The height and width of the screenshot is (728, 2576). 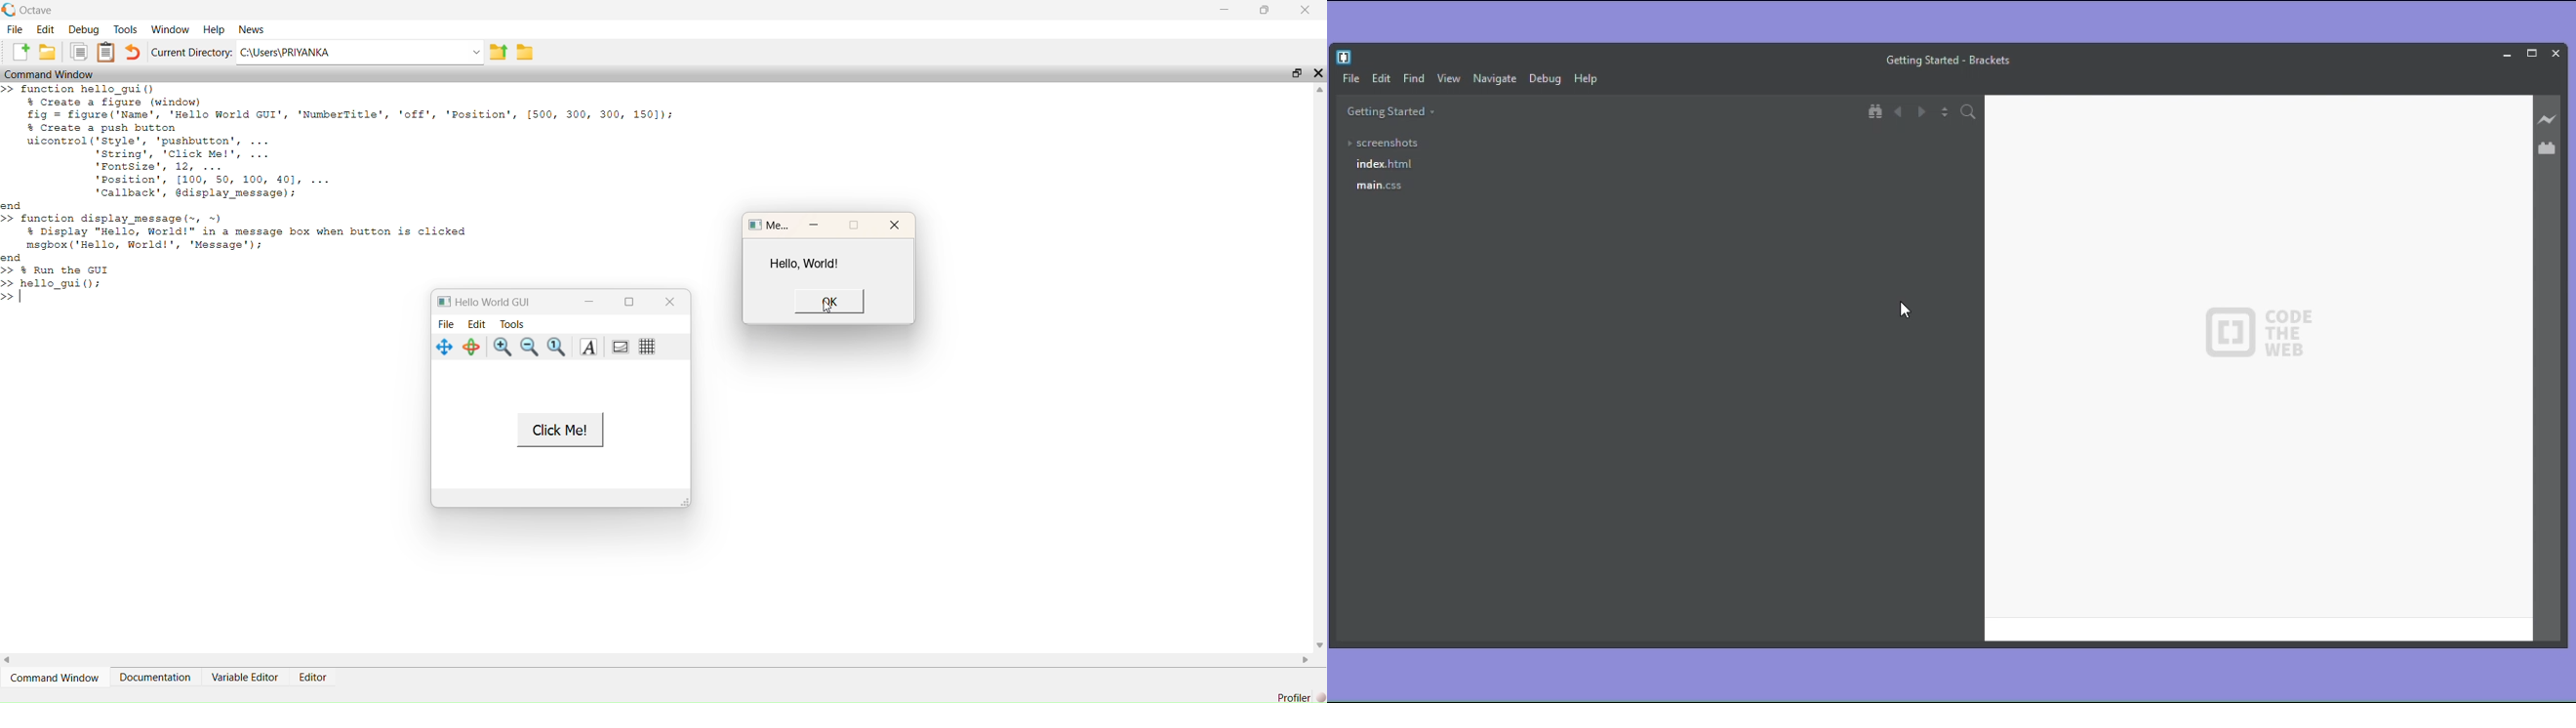 What do you see at coordinates (1292, 695) in the screenshot?
I see `Profiler]` at bounding box center [1292, 695].